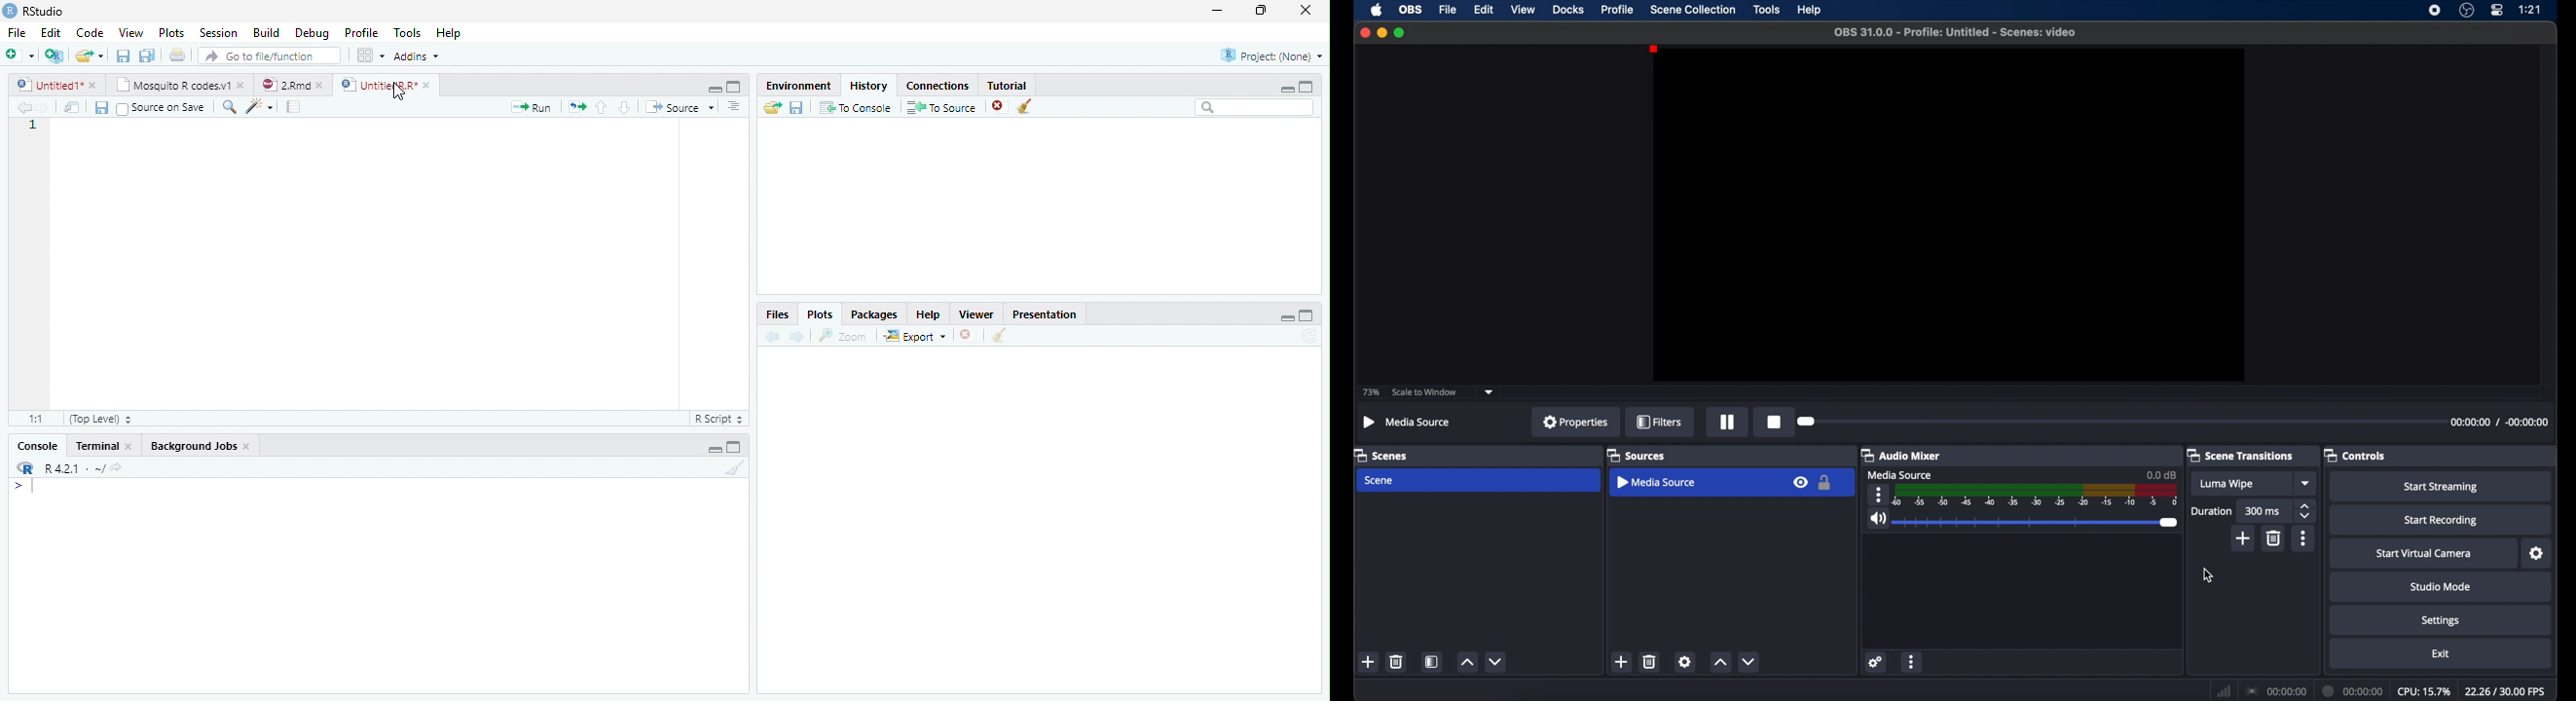 This screenshot has height=728, width=2576. Describe the element at coordinates (718, 420) in the screenshot. I see `R Script` at that location.